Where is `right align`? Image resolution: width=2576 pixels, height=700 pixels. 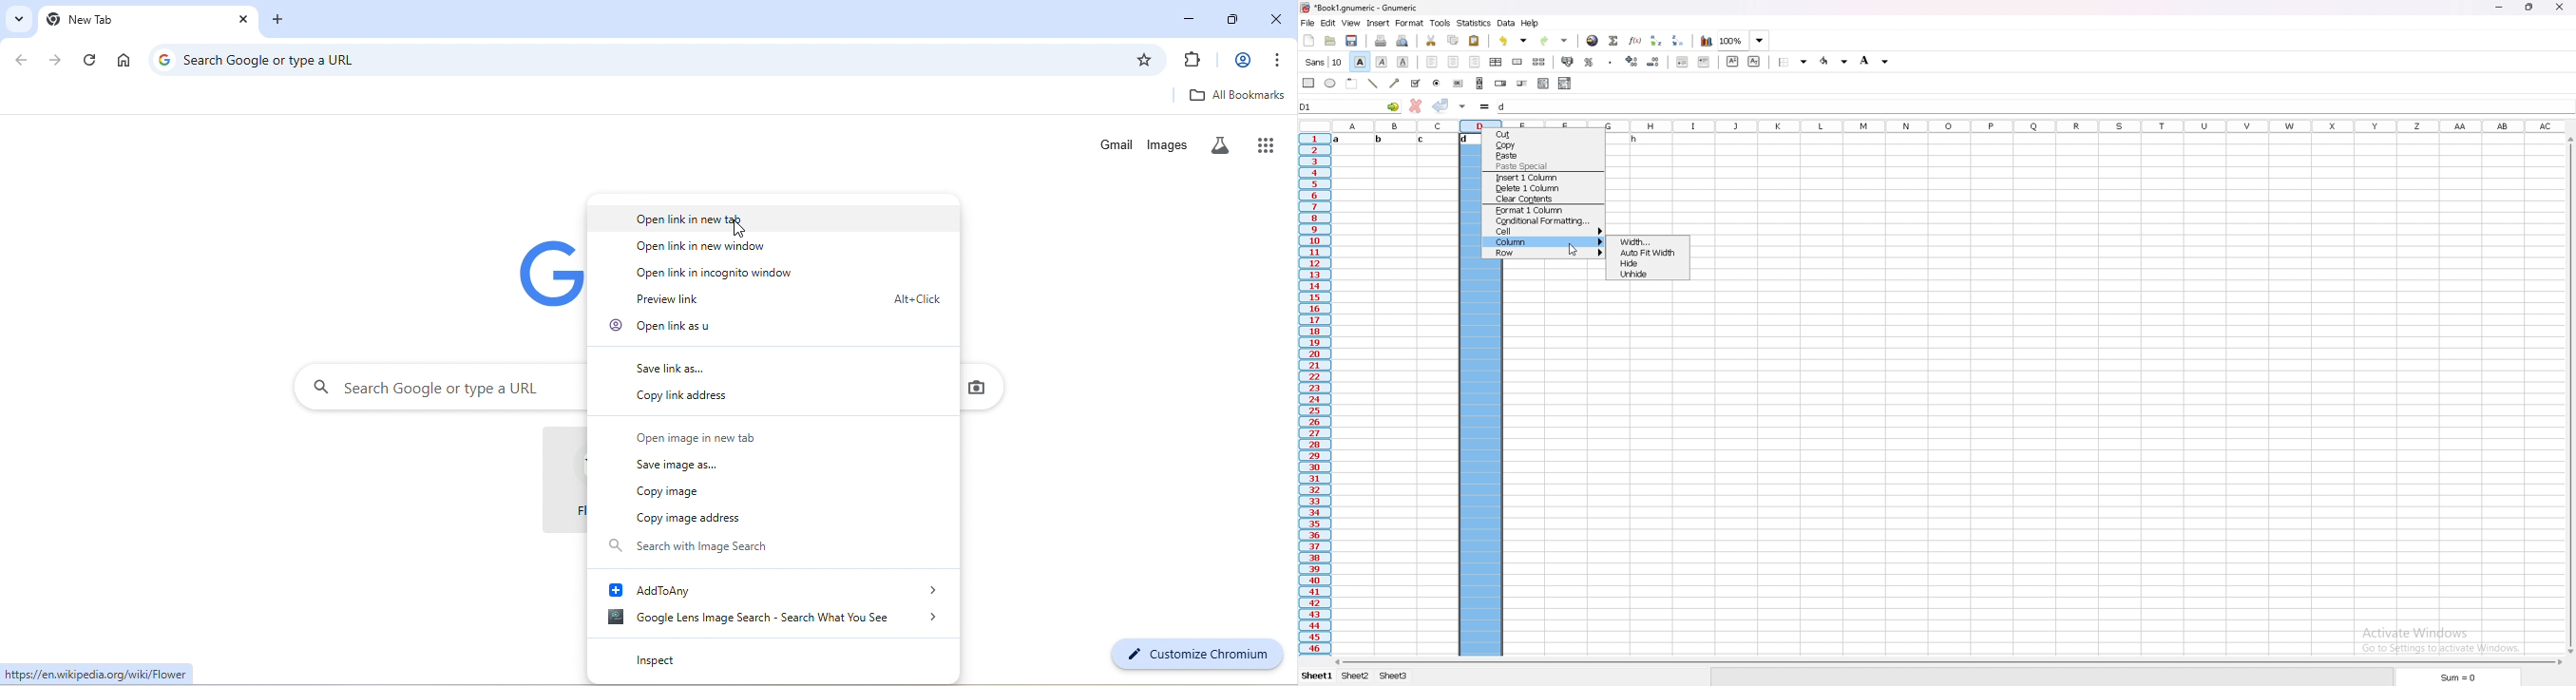 right align is located at coordinates (1476, 61).